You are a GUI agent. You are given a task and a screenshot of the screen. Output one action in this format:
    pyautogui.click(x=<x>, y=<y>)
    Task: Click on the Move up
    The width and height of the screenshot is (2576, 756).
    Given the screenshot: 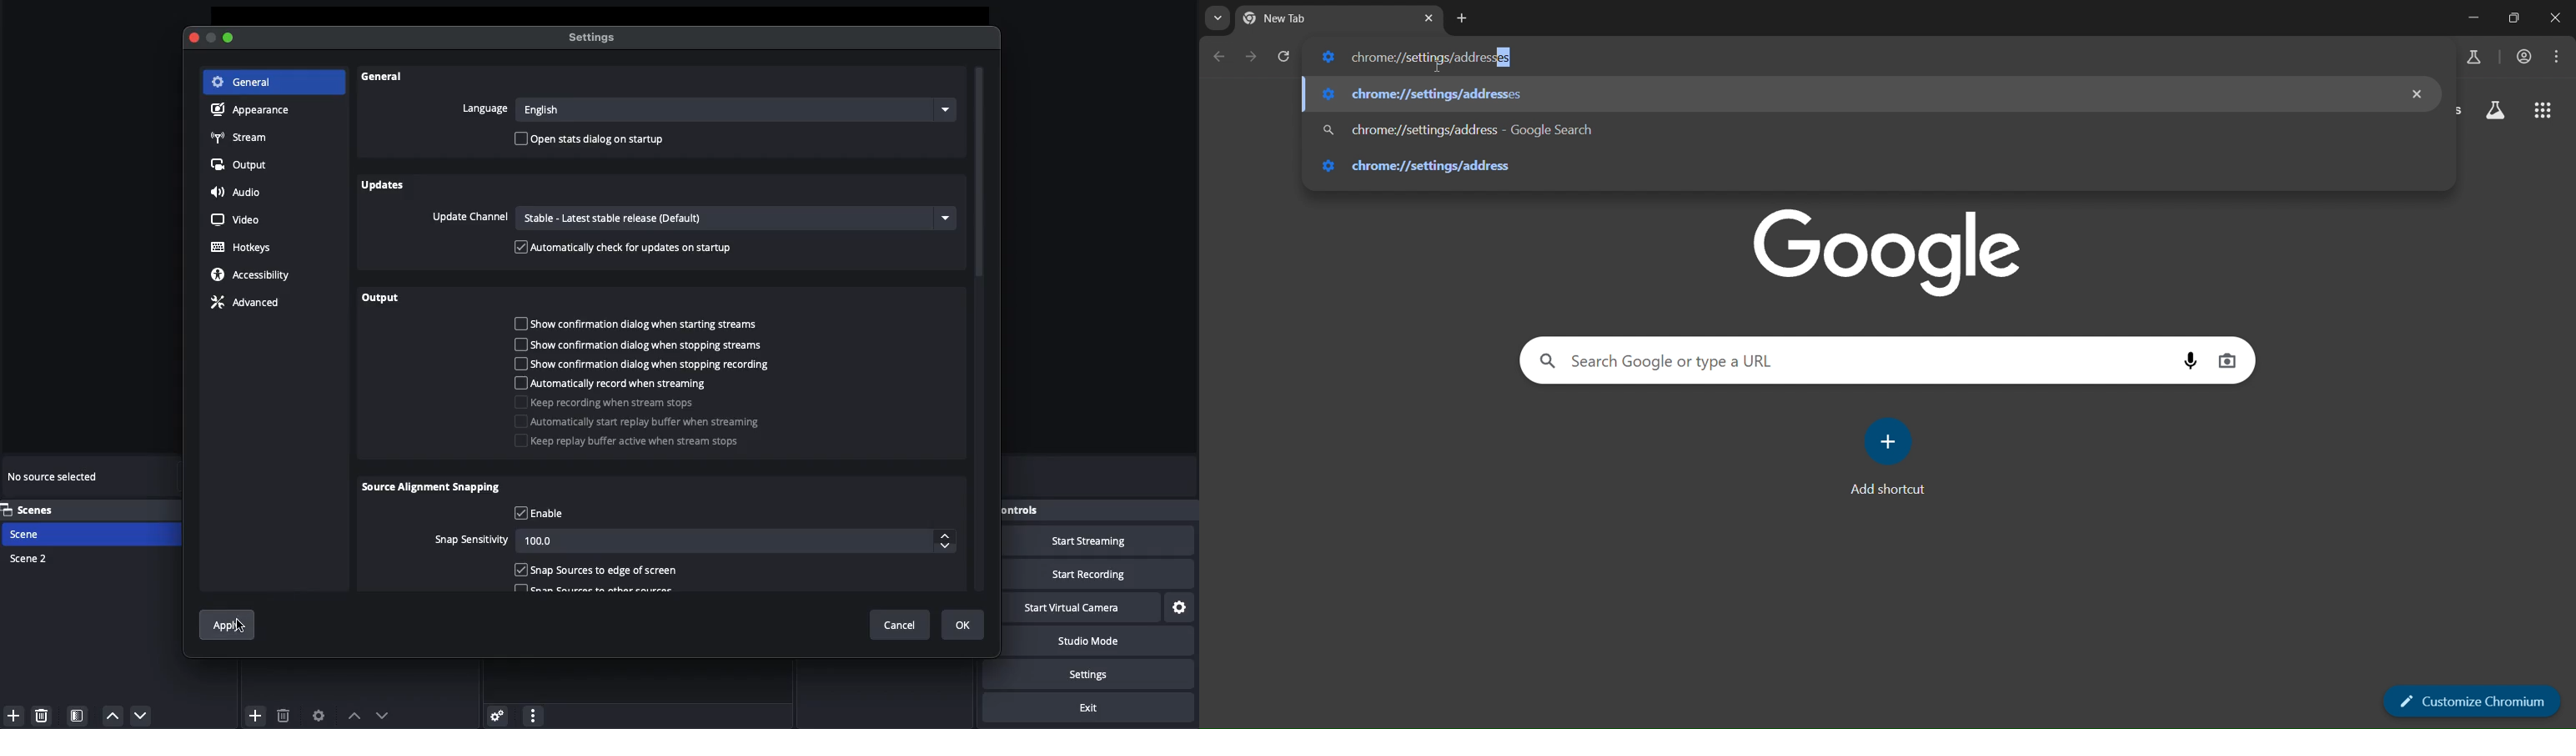 What is the action you would take?
    pyautogui.click(x=113, y=716)
    